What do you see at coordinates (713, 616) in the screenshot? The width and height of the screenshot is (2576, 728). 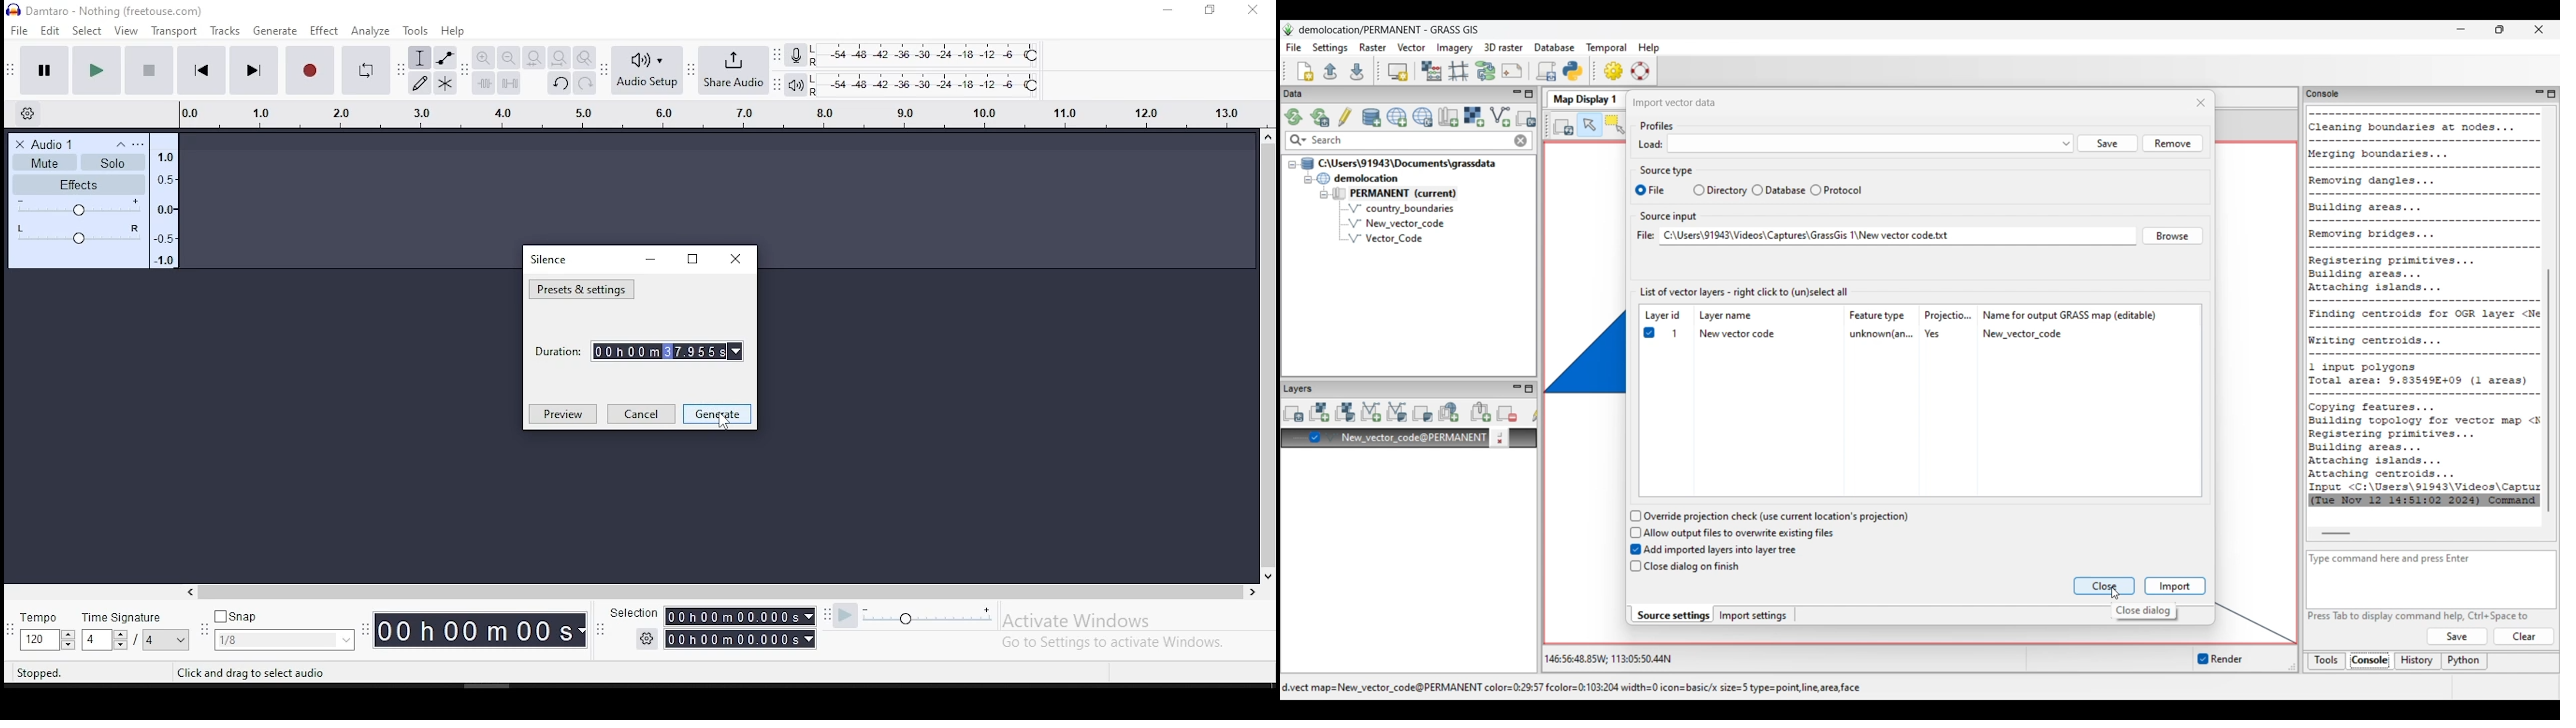 I see `Selection timer` at bounding box center [713, 616].